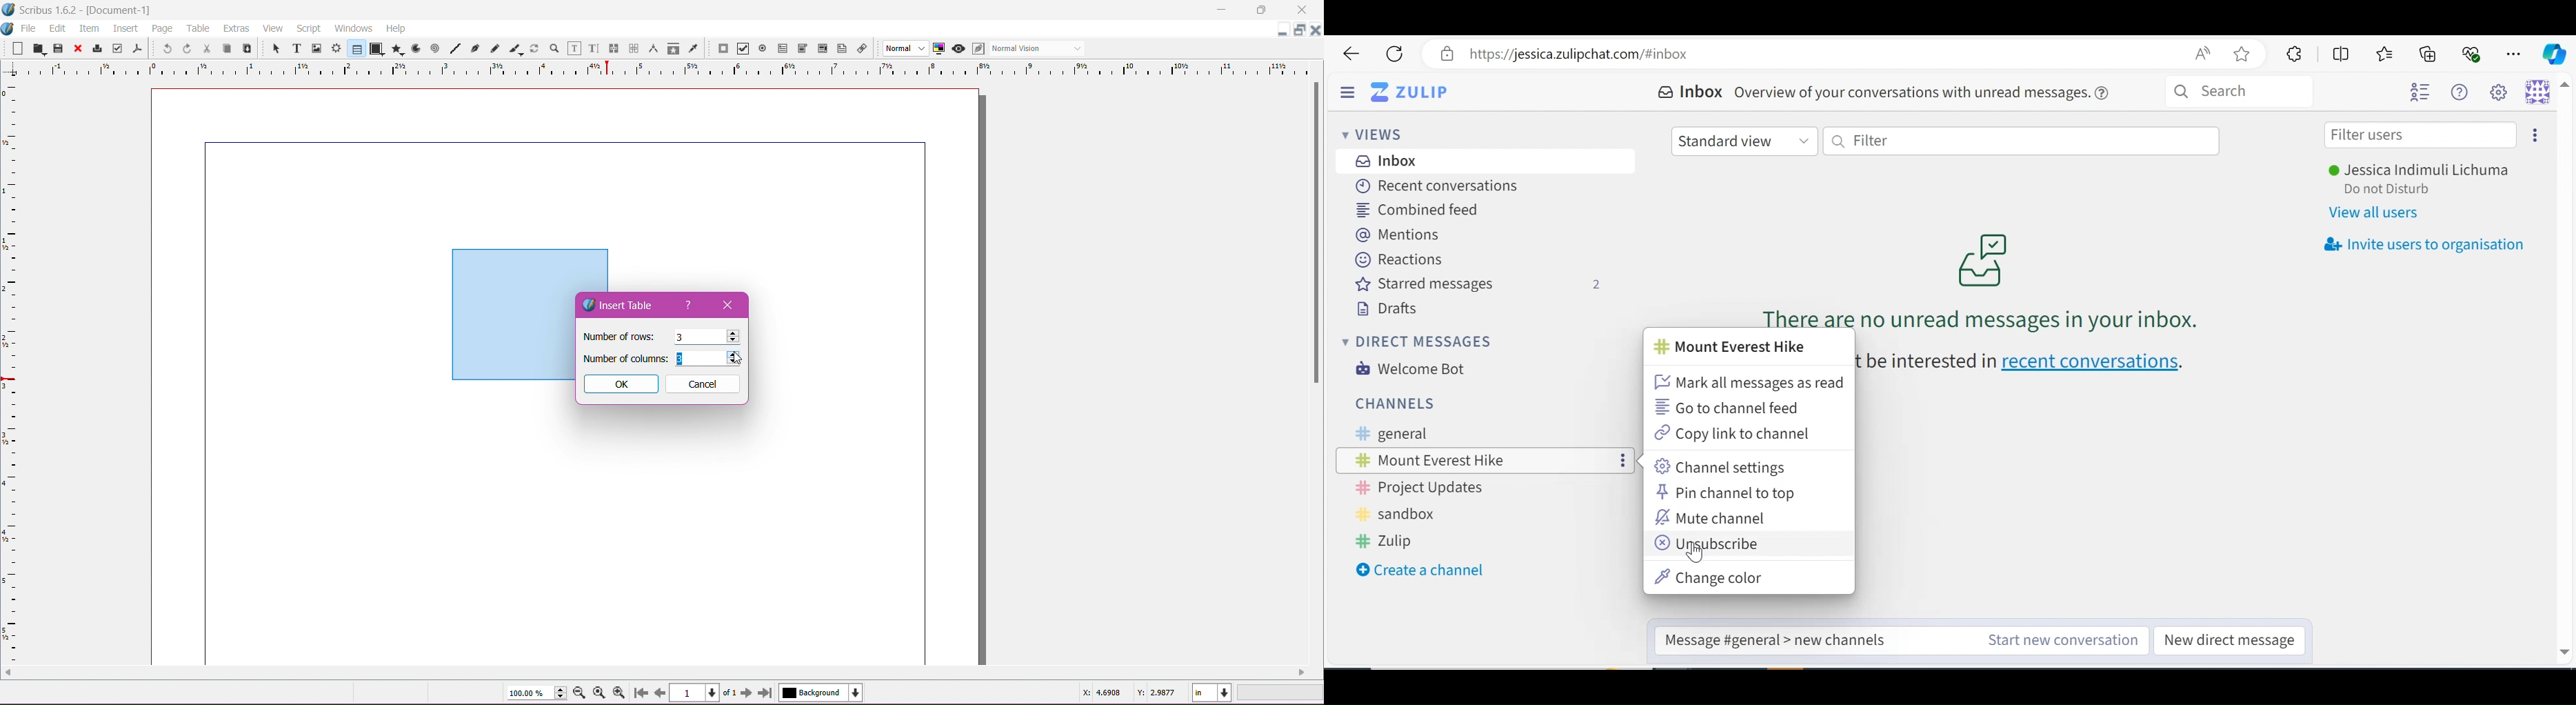 This screenshot has width=2576, height=728. Describe the element at coordinates (937, 48) in the screenshot. I see `Toggle Color Management System` at that location.